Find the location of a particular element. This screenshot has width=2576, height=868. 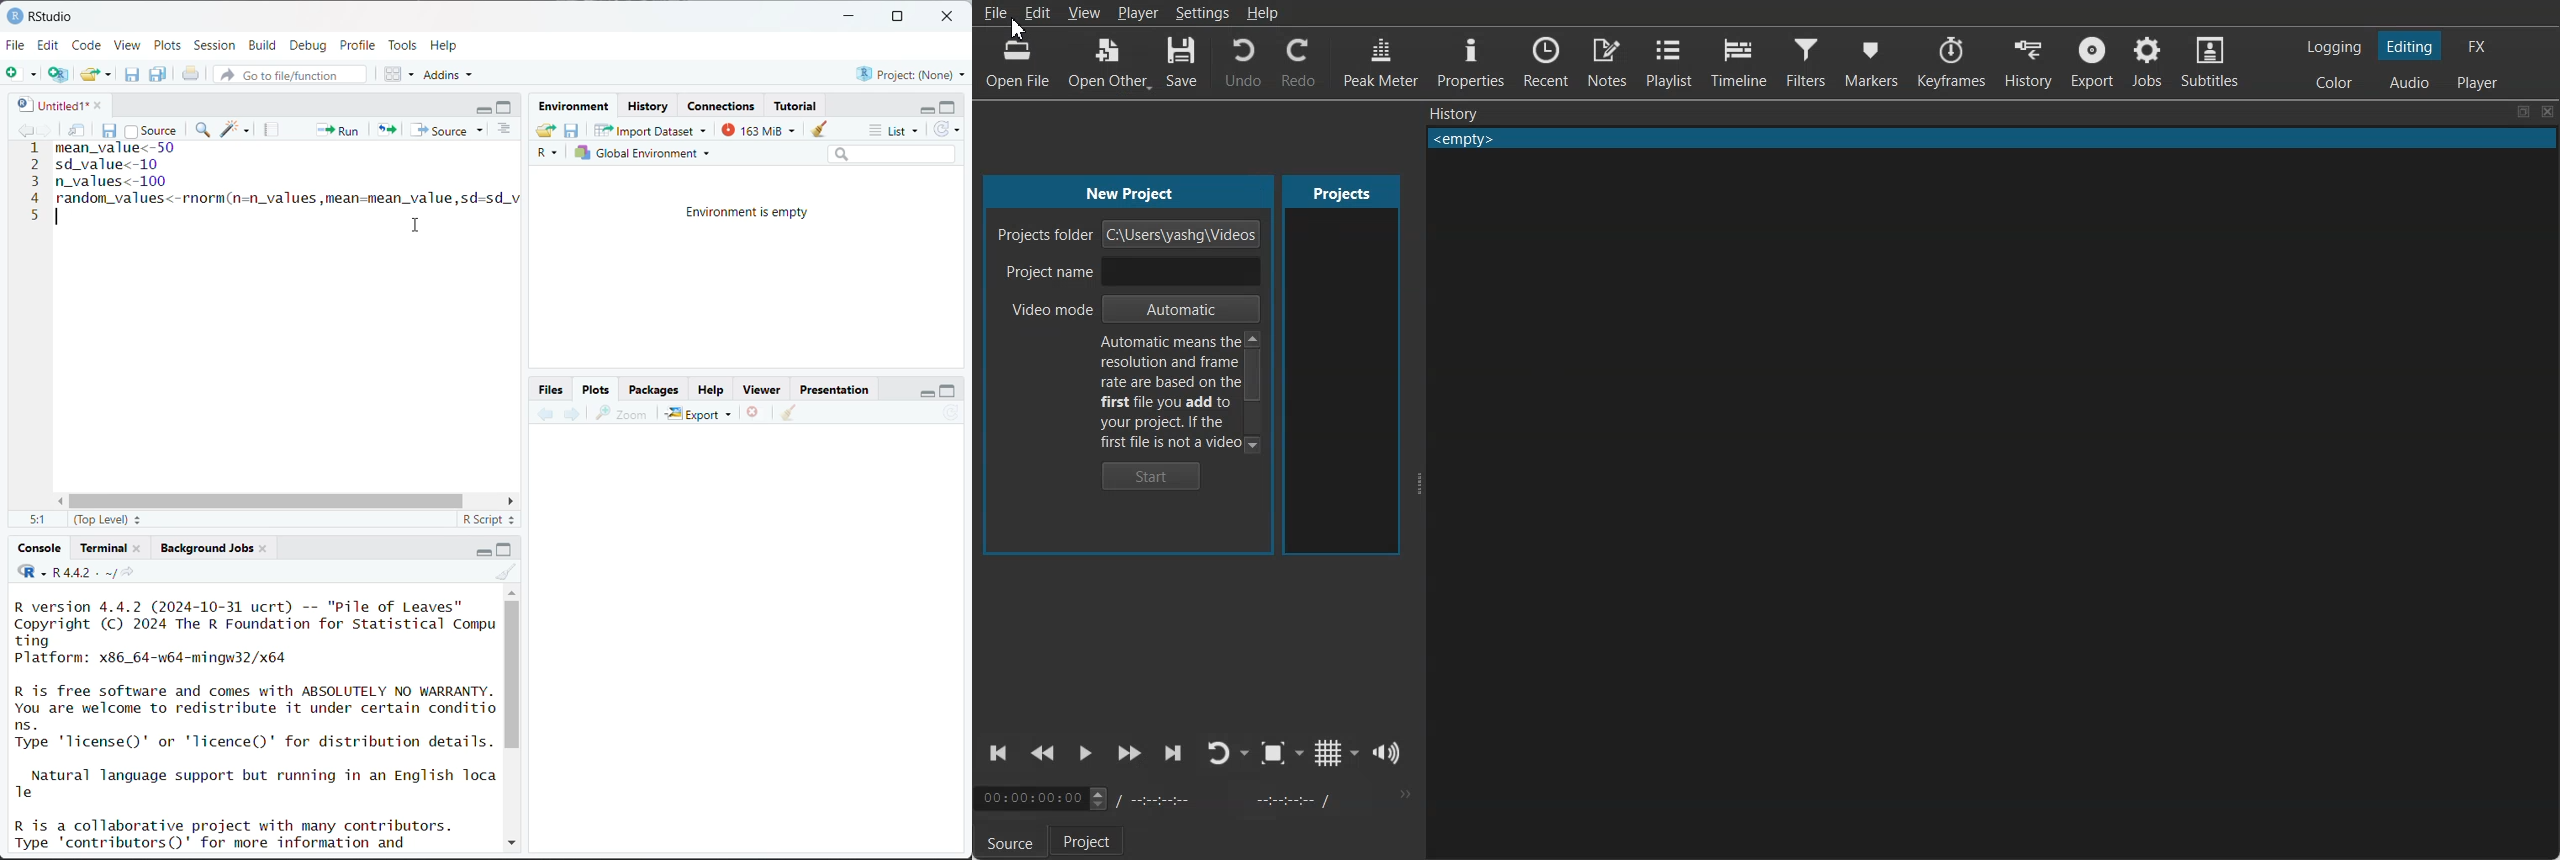

run is located at coordinates (336, 129).